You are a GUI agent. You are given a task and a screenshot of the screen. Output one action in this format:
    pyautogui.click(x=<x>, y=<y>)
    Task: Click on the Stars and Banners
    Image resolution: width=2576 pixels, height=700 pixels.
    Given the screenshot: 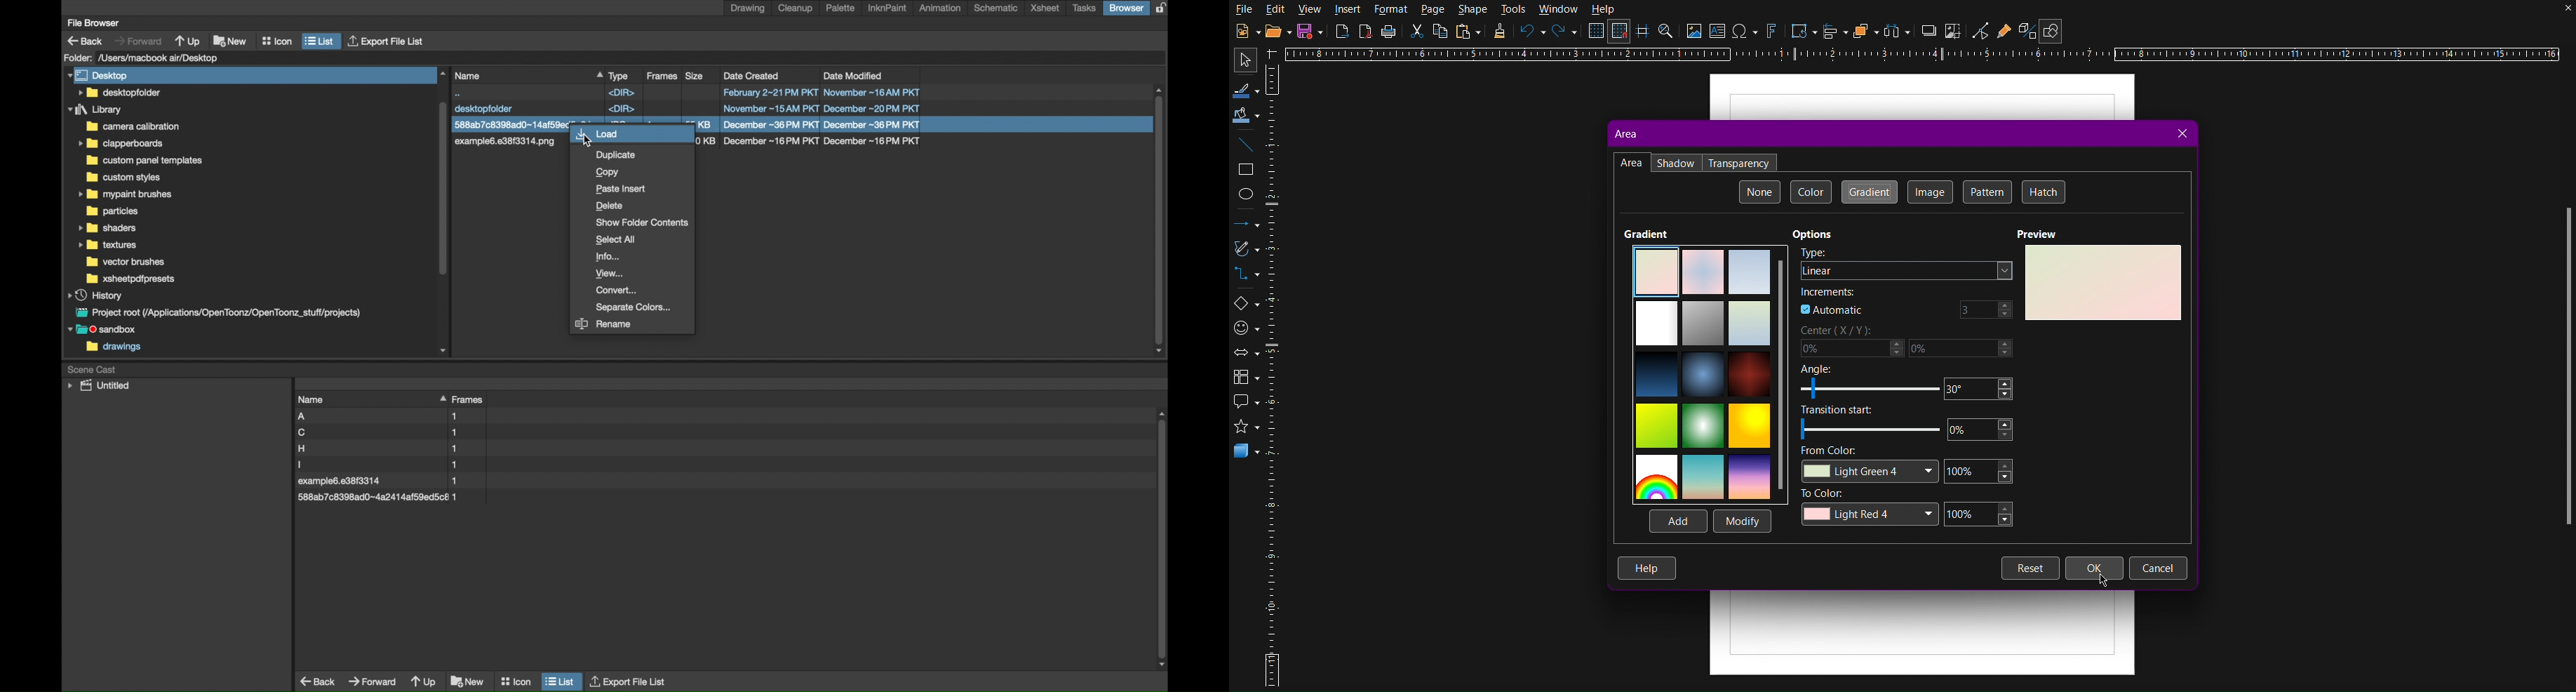 What is the action you would take?
    pyautogui.click(x=1246, y=430)
    